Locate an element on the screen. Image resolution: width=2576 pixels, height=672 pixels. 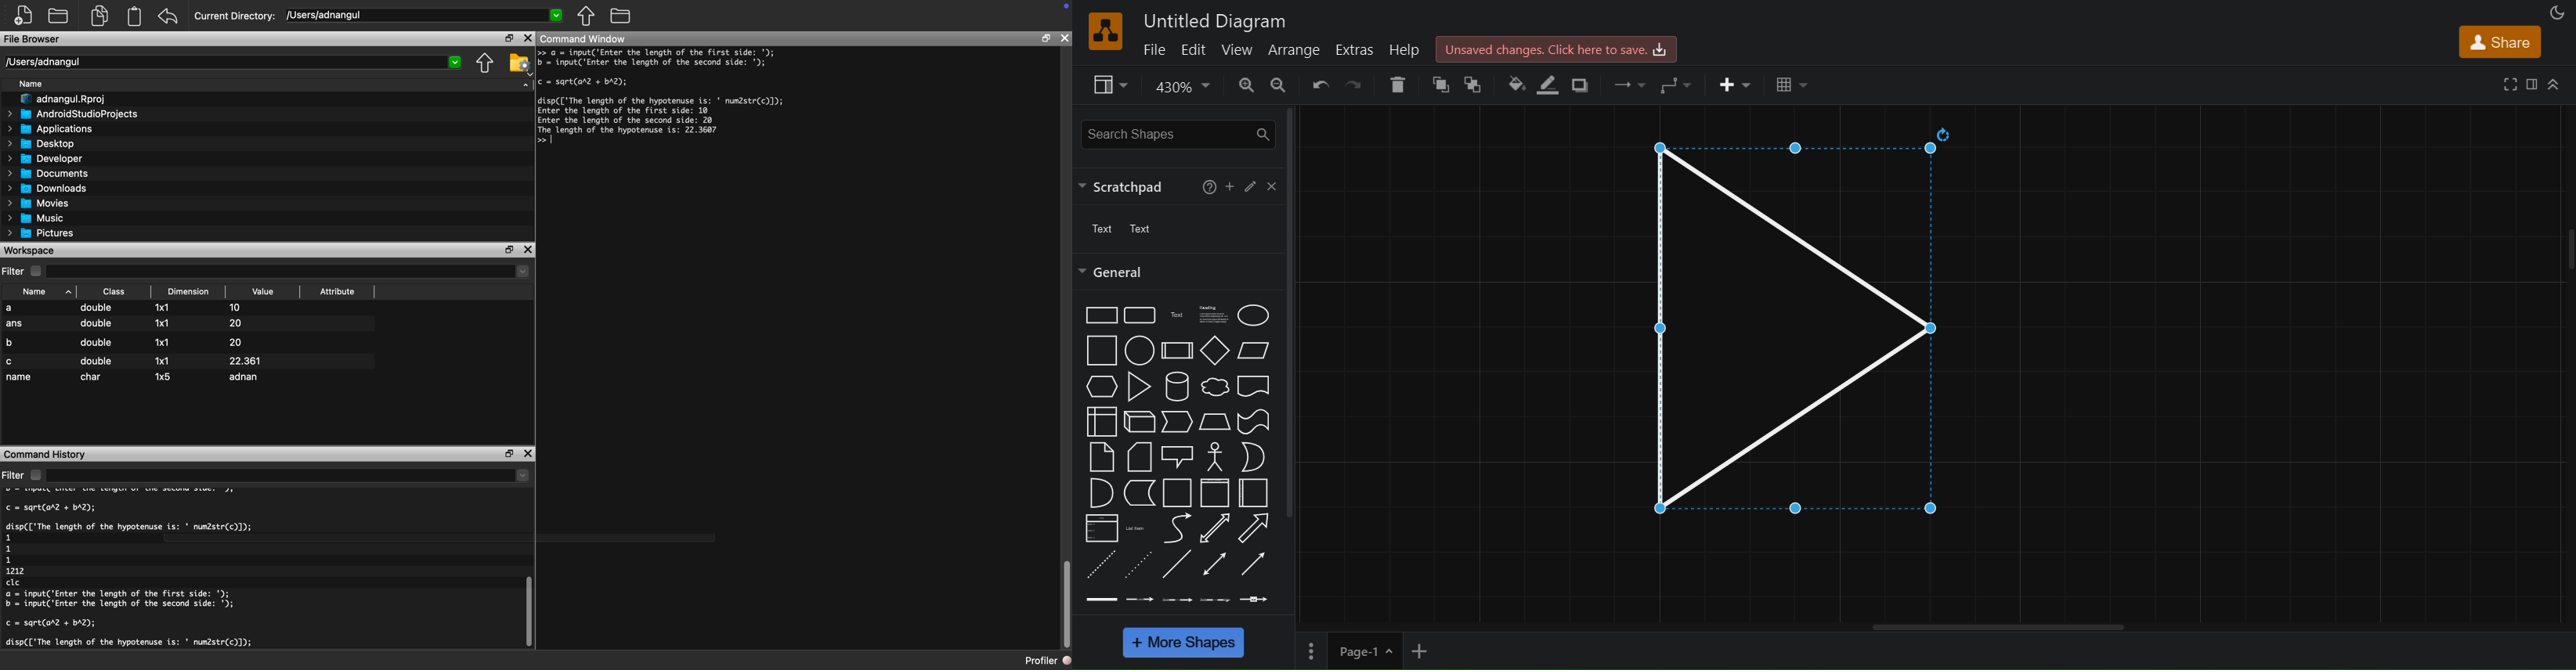
20 is located at coordinates (242, 323).